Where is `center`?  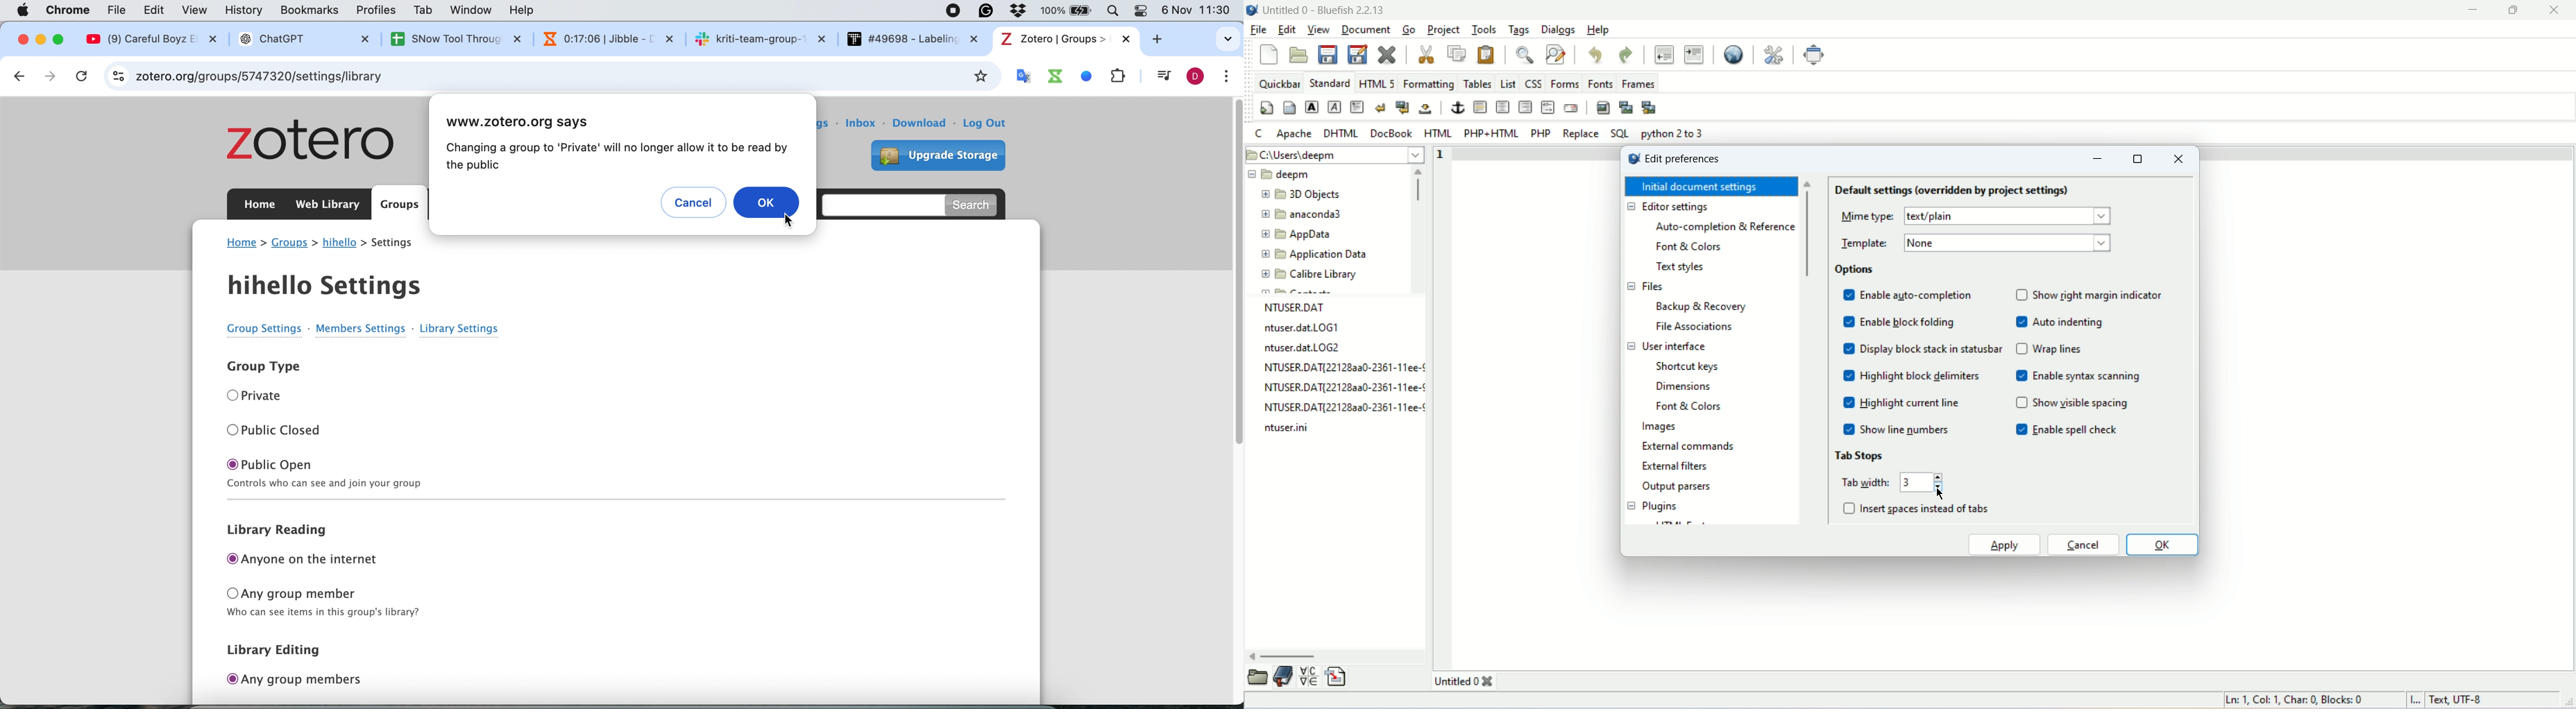 center is located at coordinates (1502, 106).